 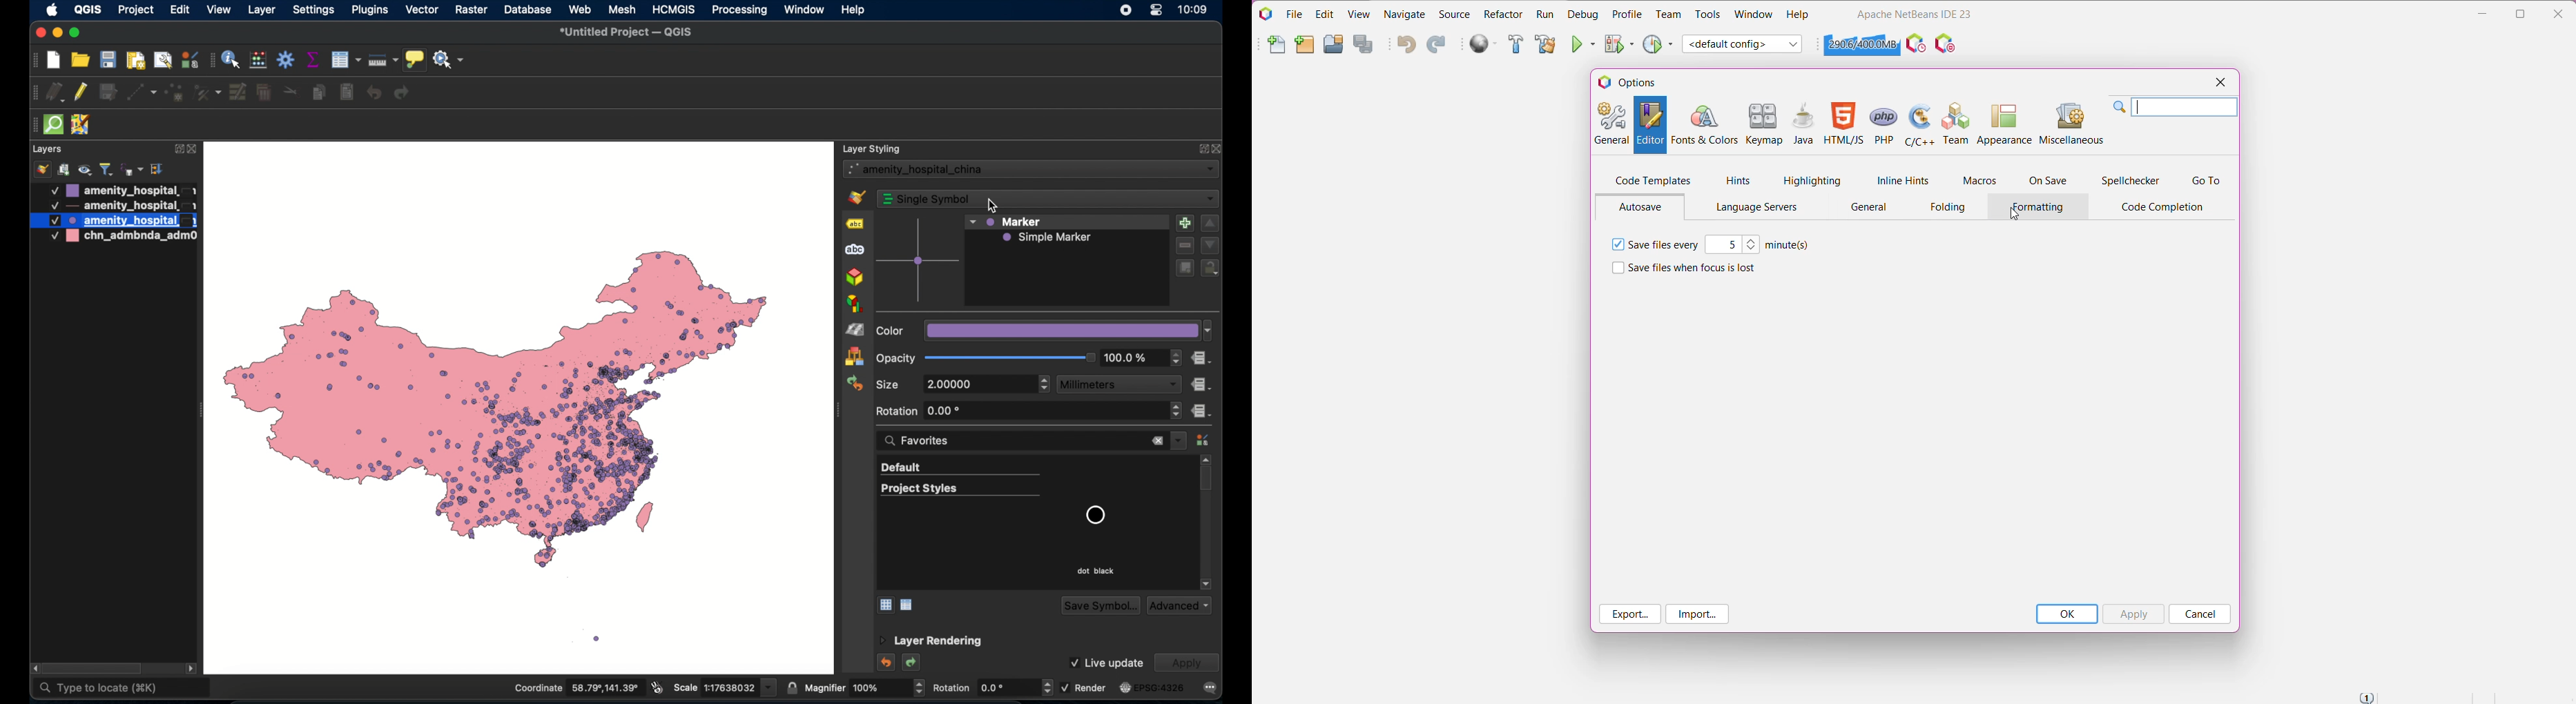 I want to click on layer 2, so click(x=121, y=206).